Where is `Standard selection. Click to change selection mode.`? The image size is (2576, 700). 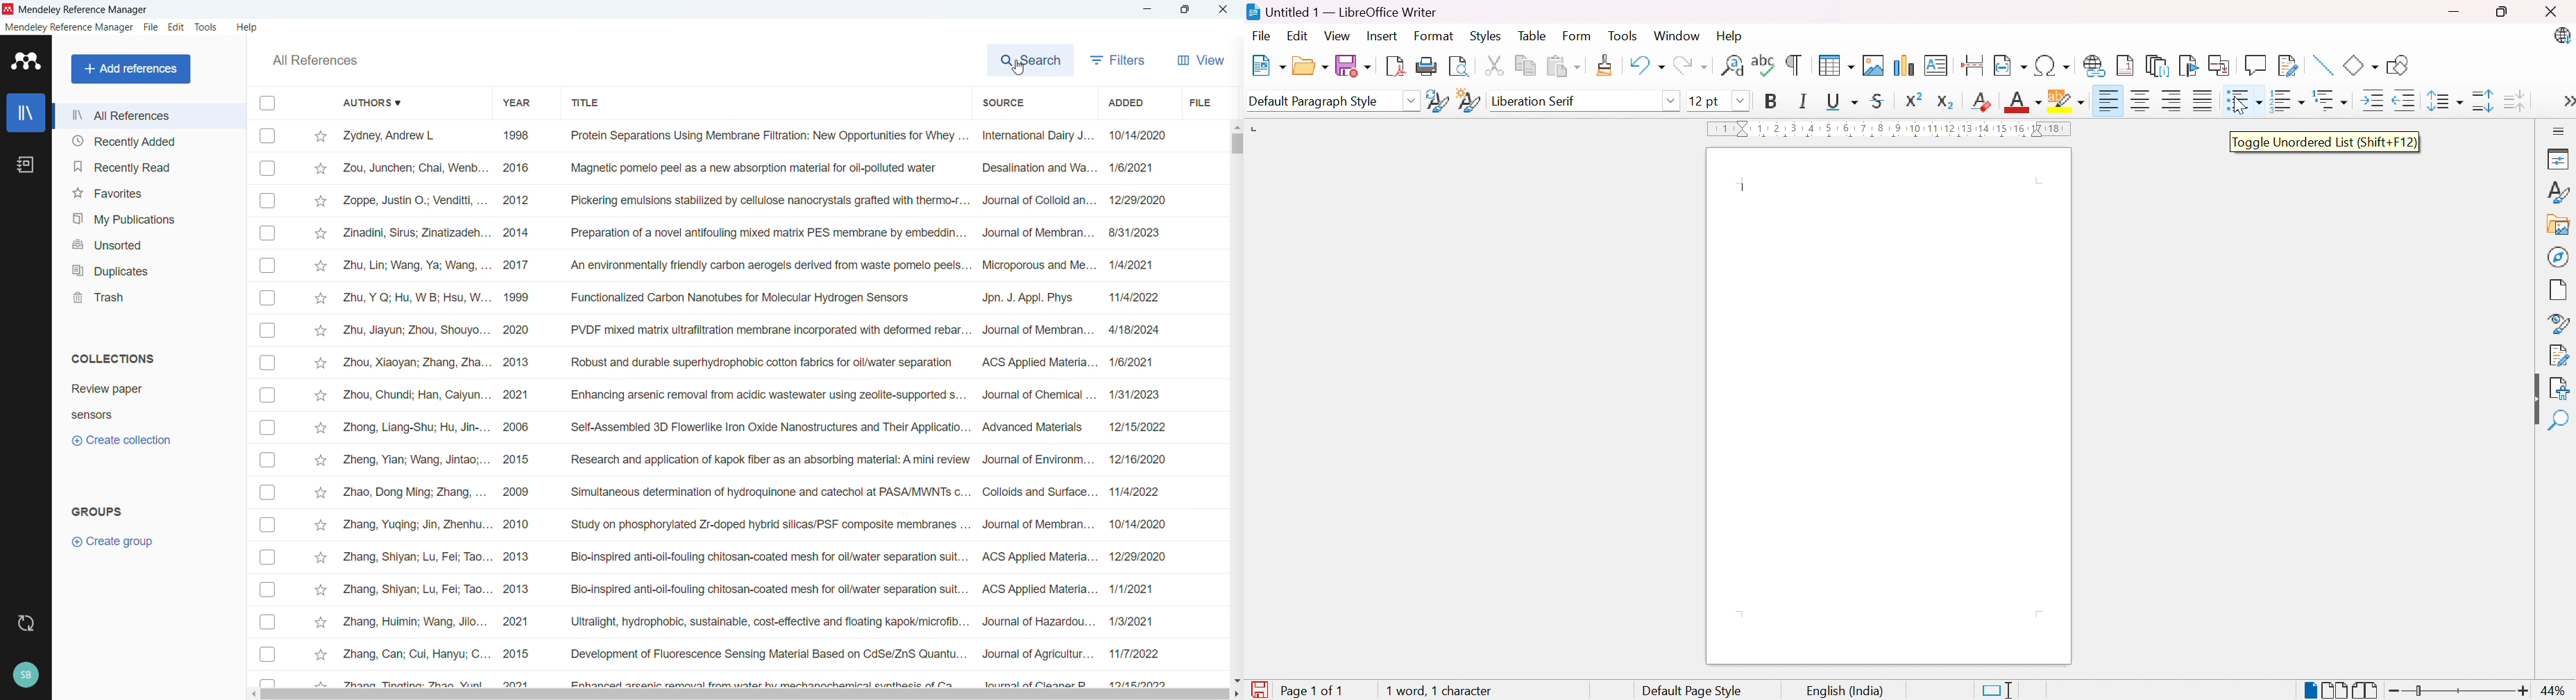 Standard selection. Click to change selection mode. is located at coordinates (1999, 690).